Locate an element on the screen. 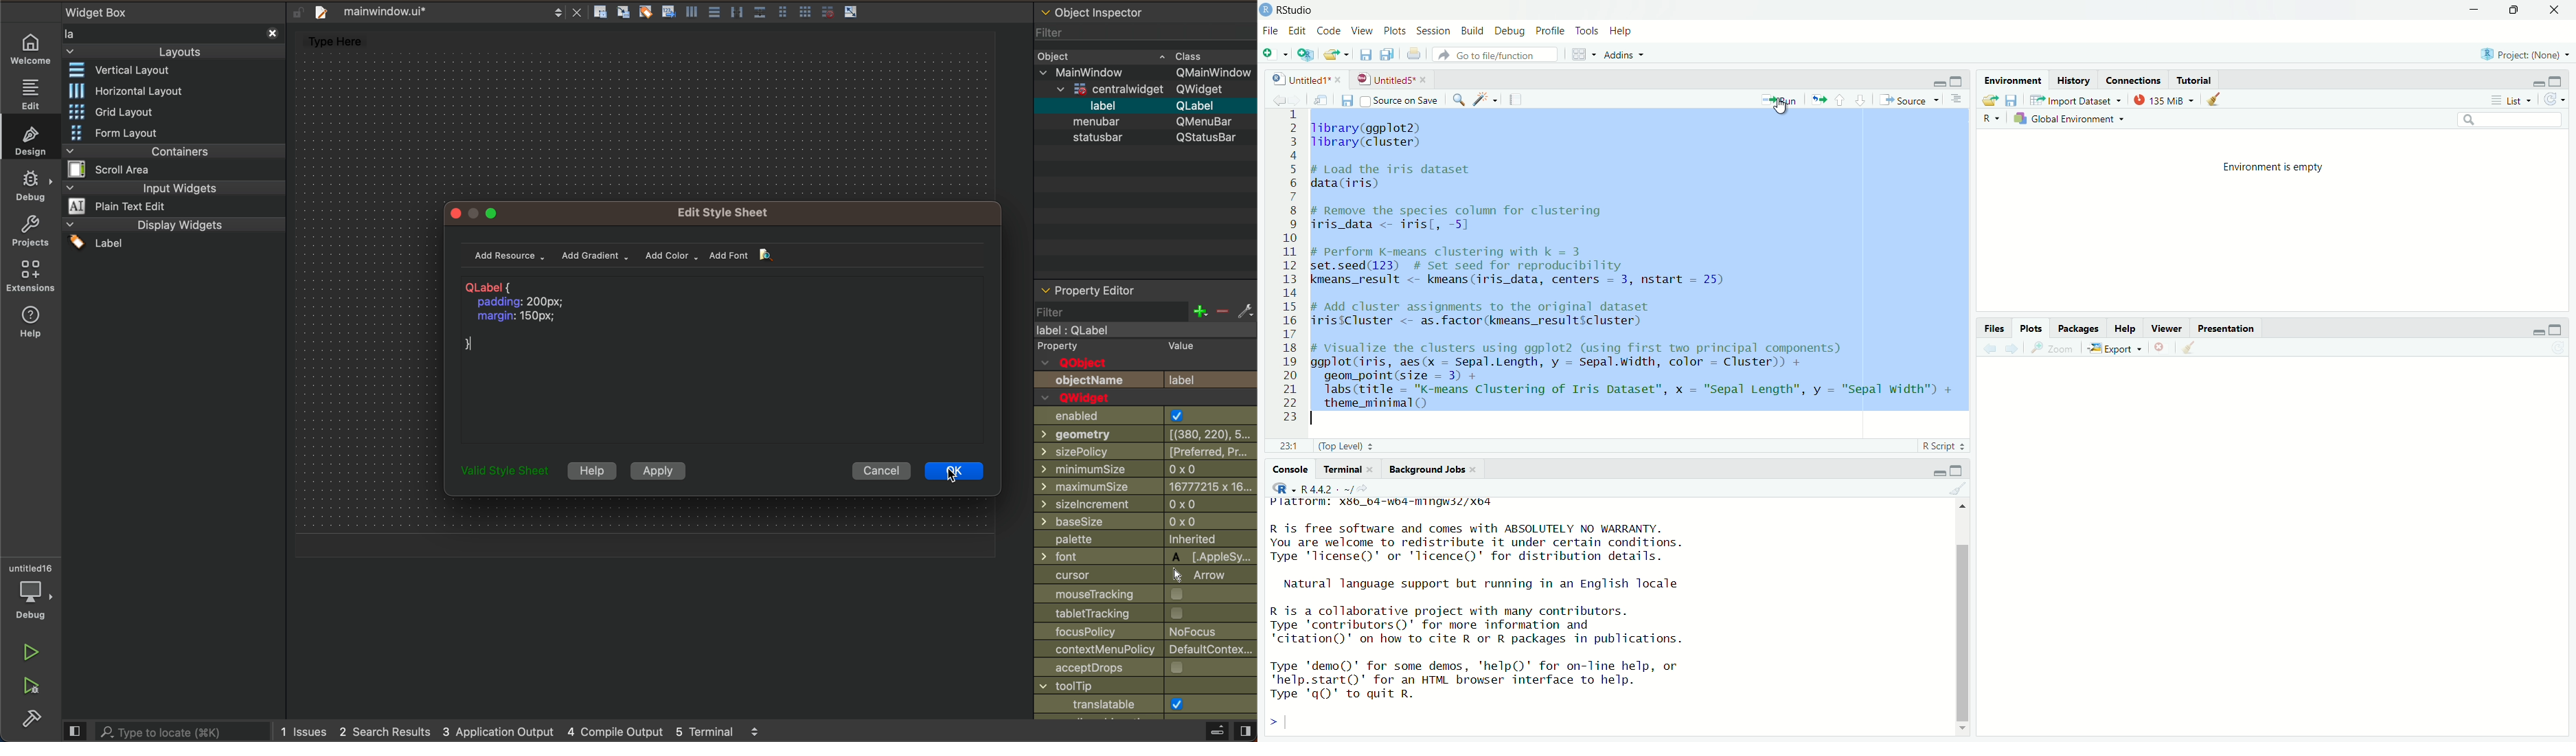 Image resolution: width=2576 pixels, height=756 pixels. source is located at coordinates (1911, 100).